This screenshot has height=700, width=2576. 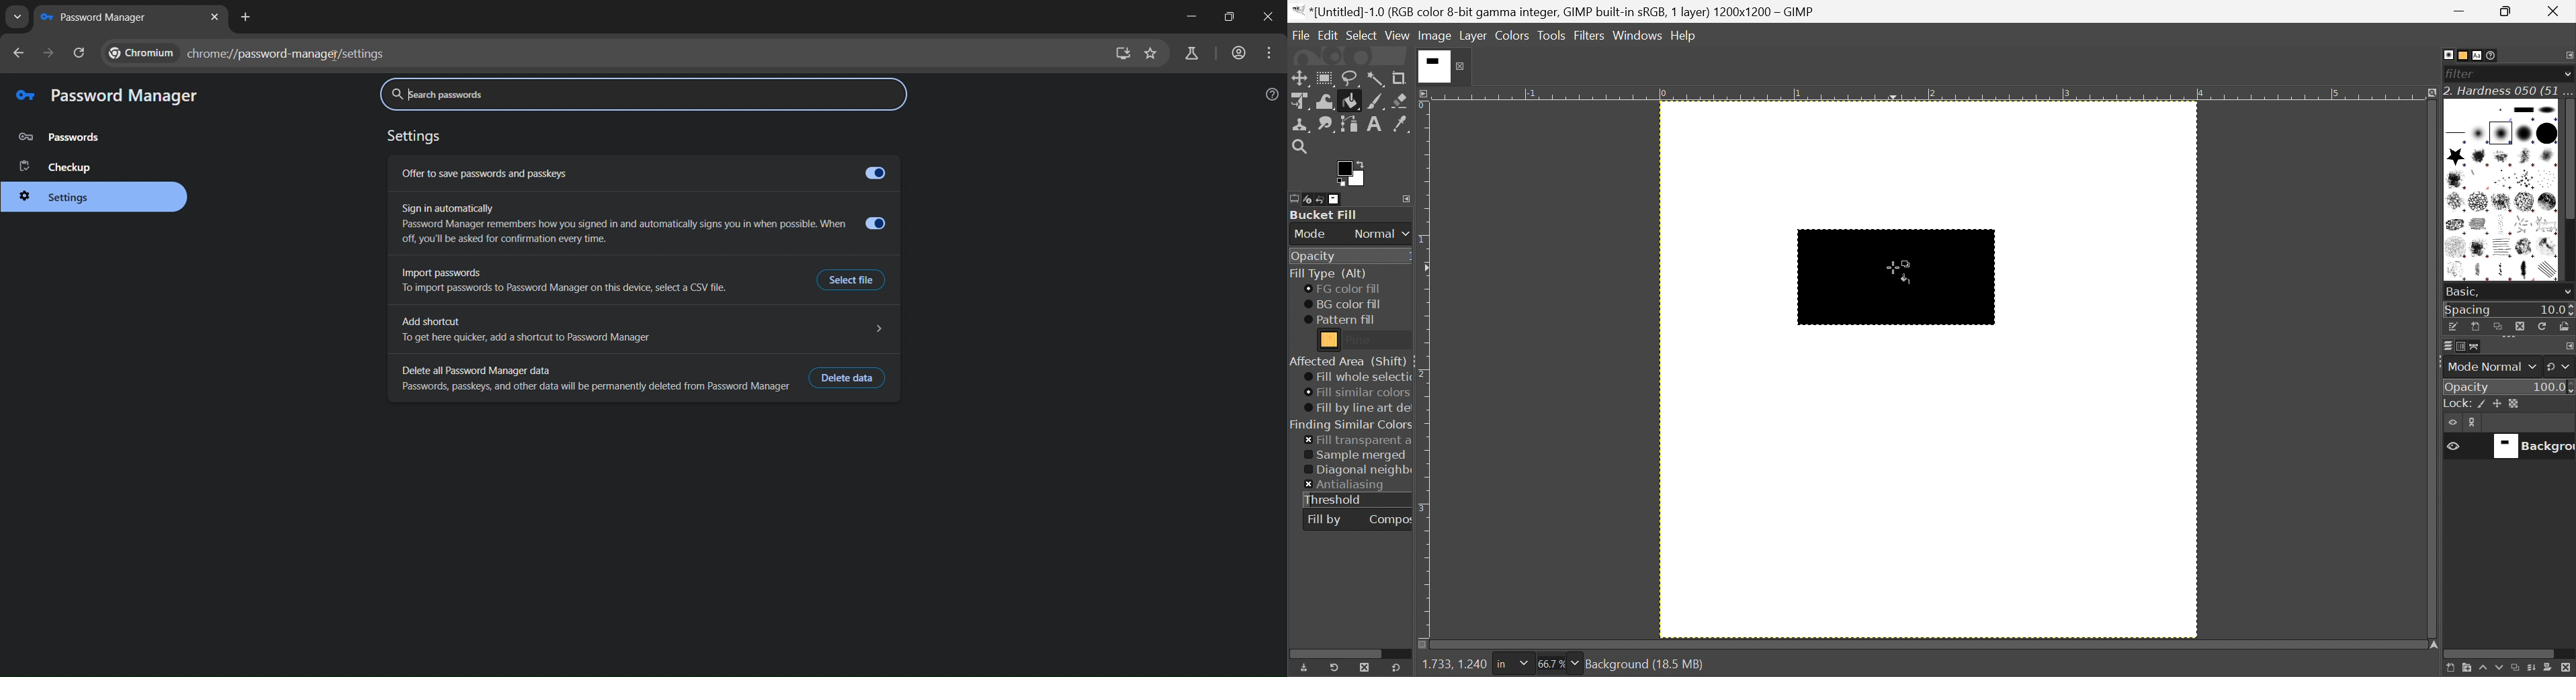 What do you see at coordinates (57, 168) in the screenshot?
I see `checkup` at bounding box center [57, 168].